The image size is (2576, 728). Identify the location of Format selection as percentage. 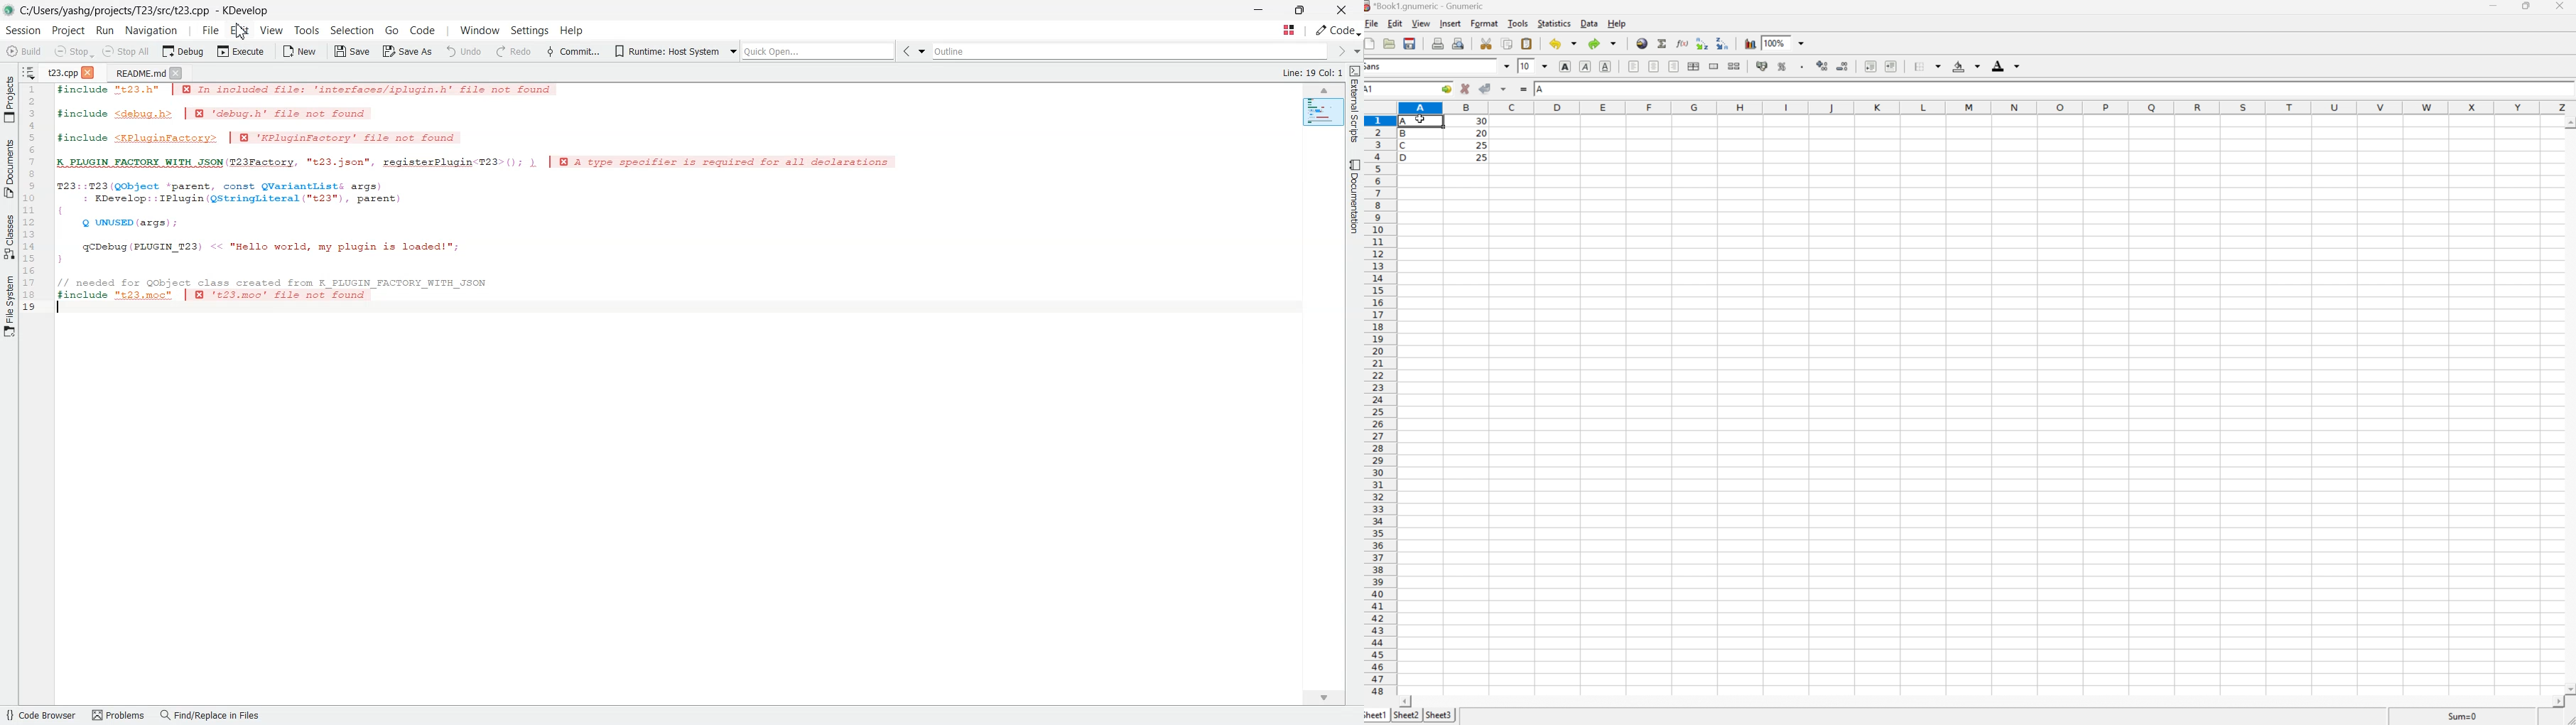
(1783, 69).